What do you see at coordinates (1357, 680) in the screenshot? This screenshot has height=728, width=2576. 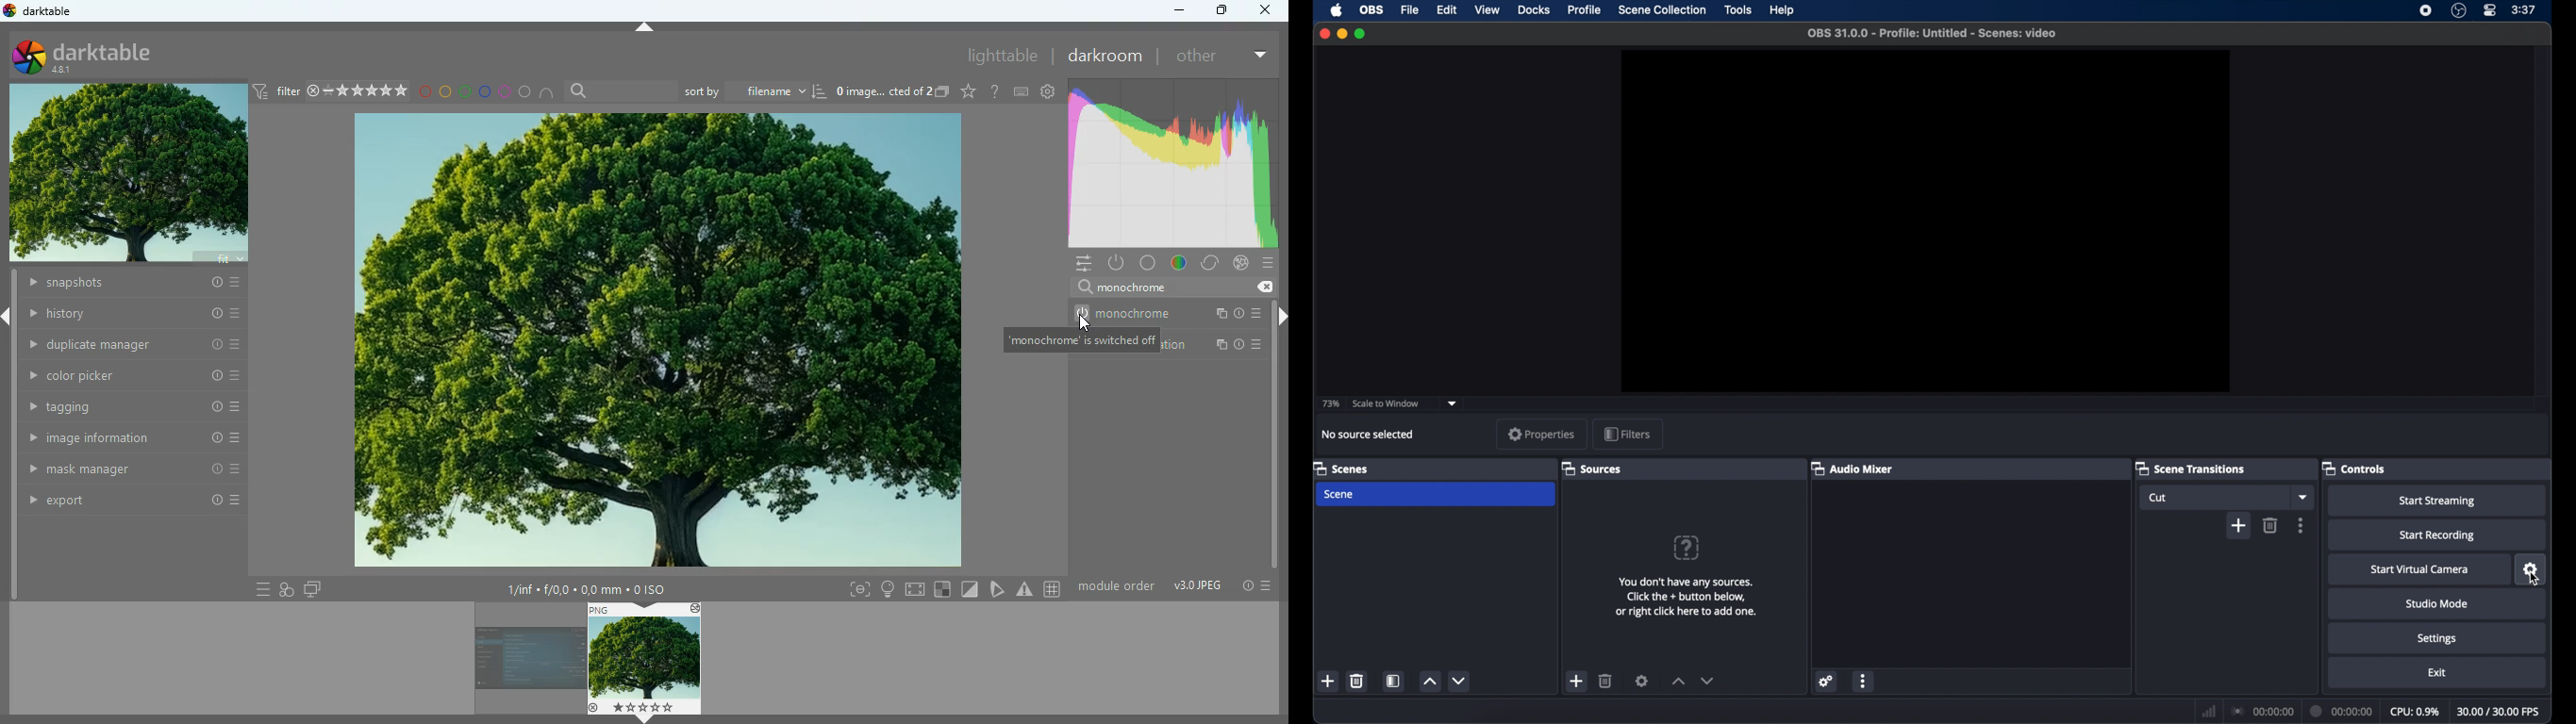 I see `delete` at bounding box center [1357, 680].